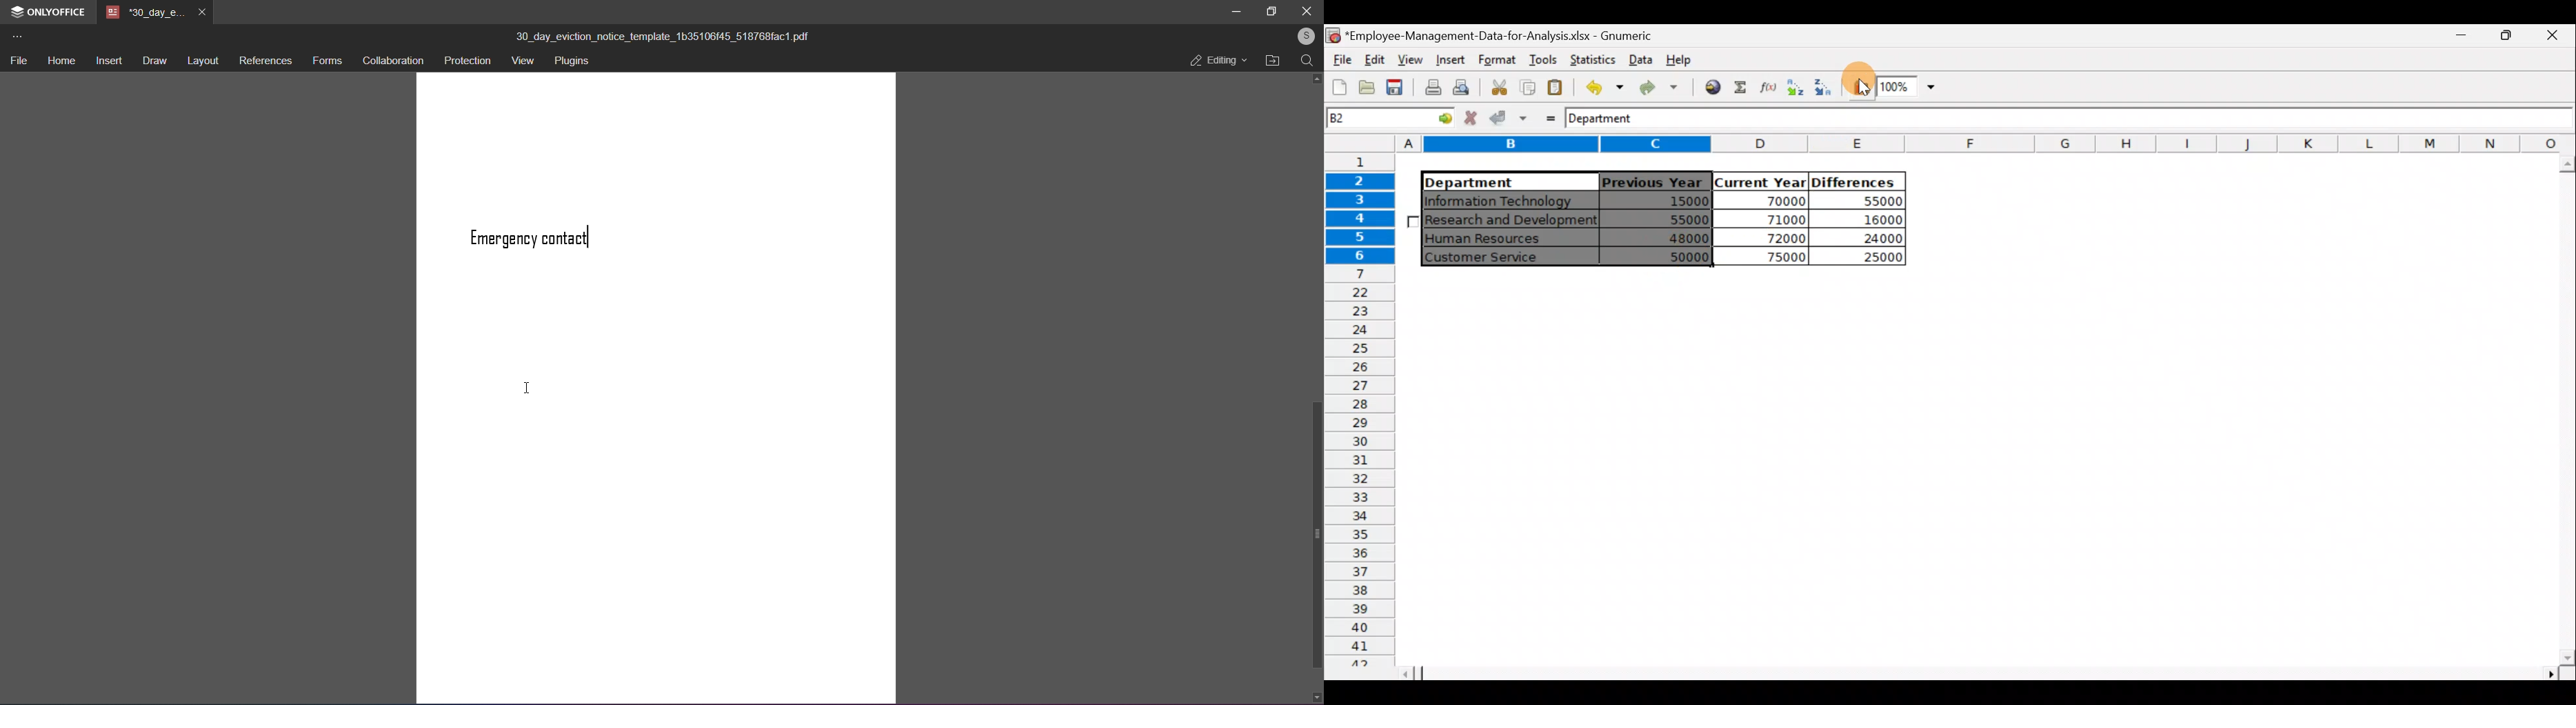  I want to click on Differences, so click(1856, 181).